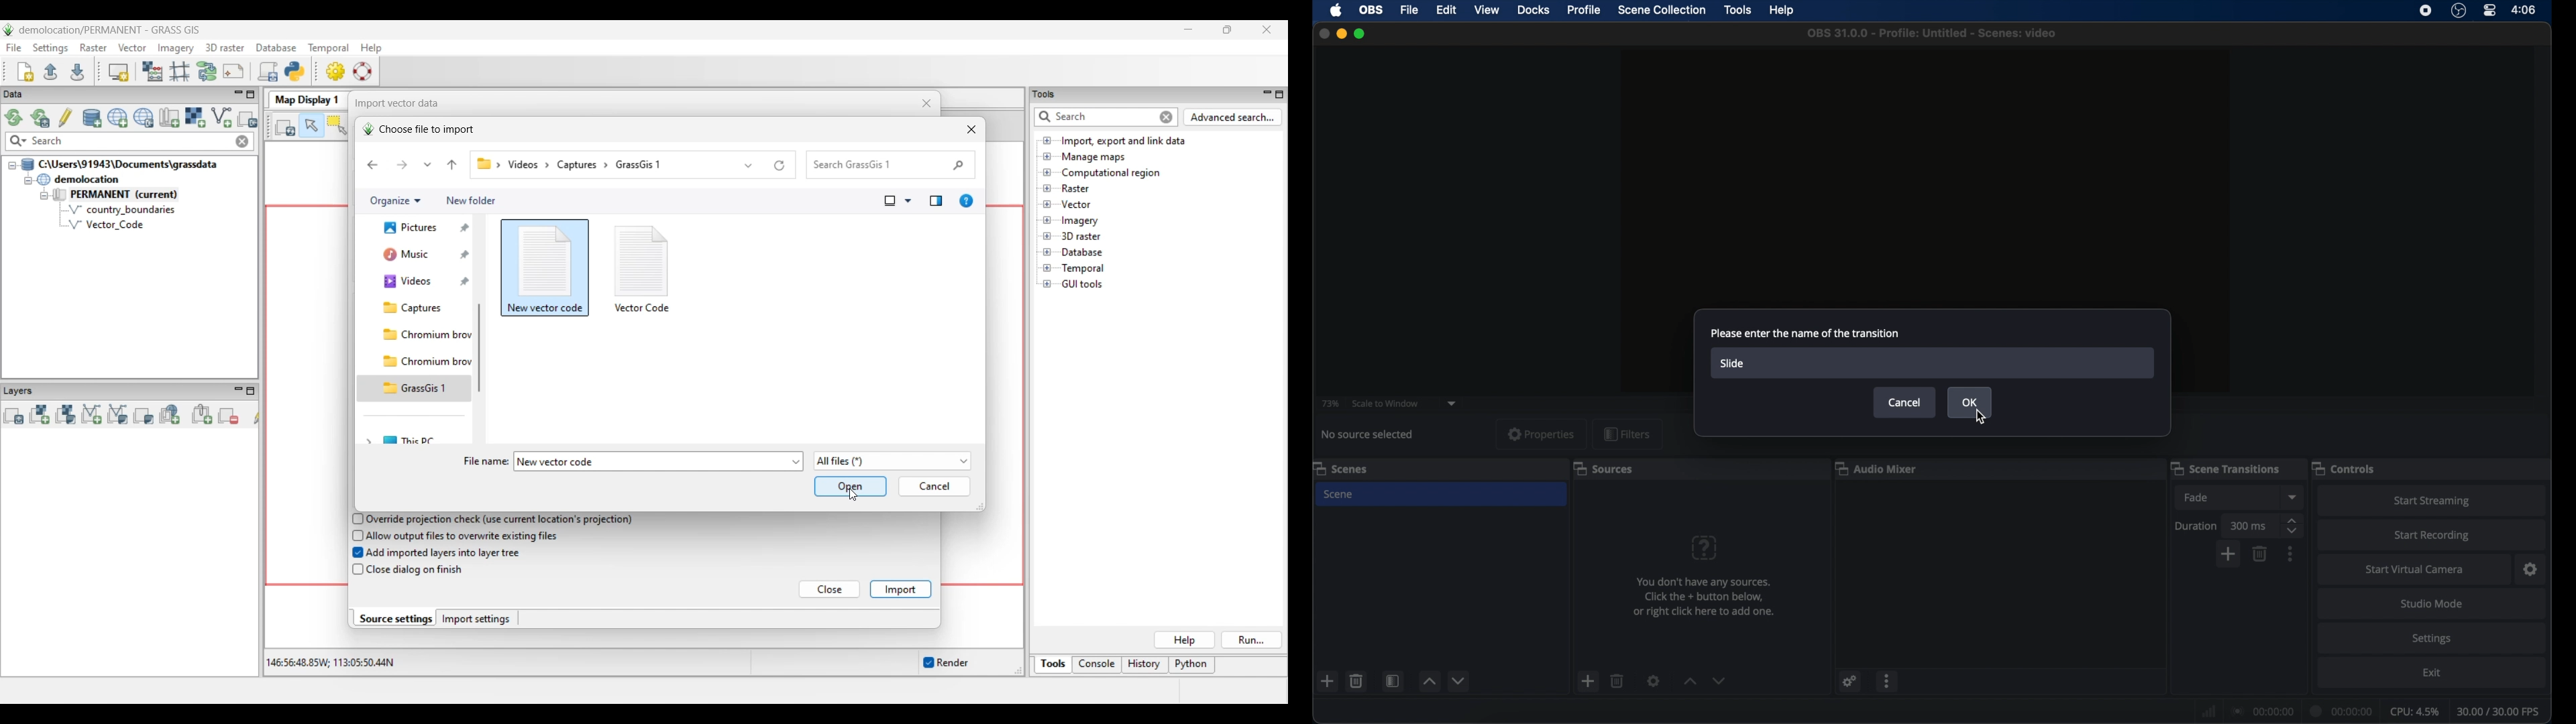 This screenshot has width=2576, height=728. What do you see at coordinates (2432, 672) in the screenshot?
I see `exit` at bounding box center [2432, 672].